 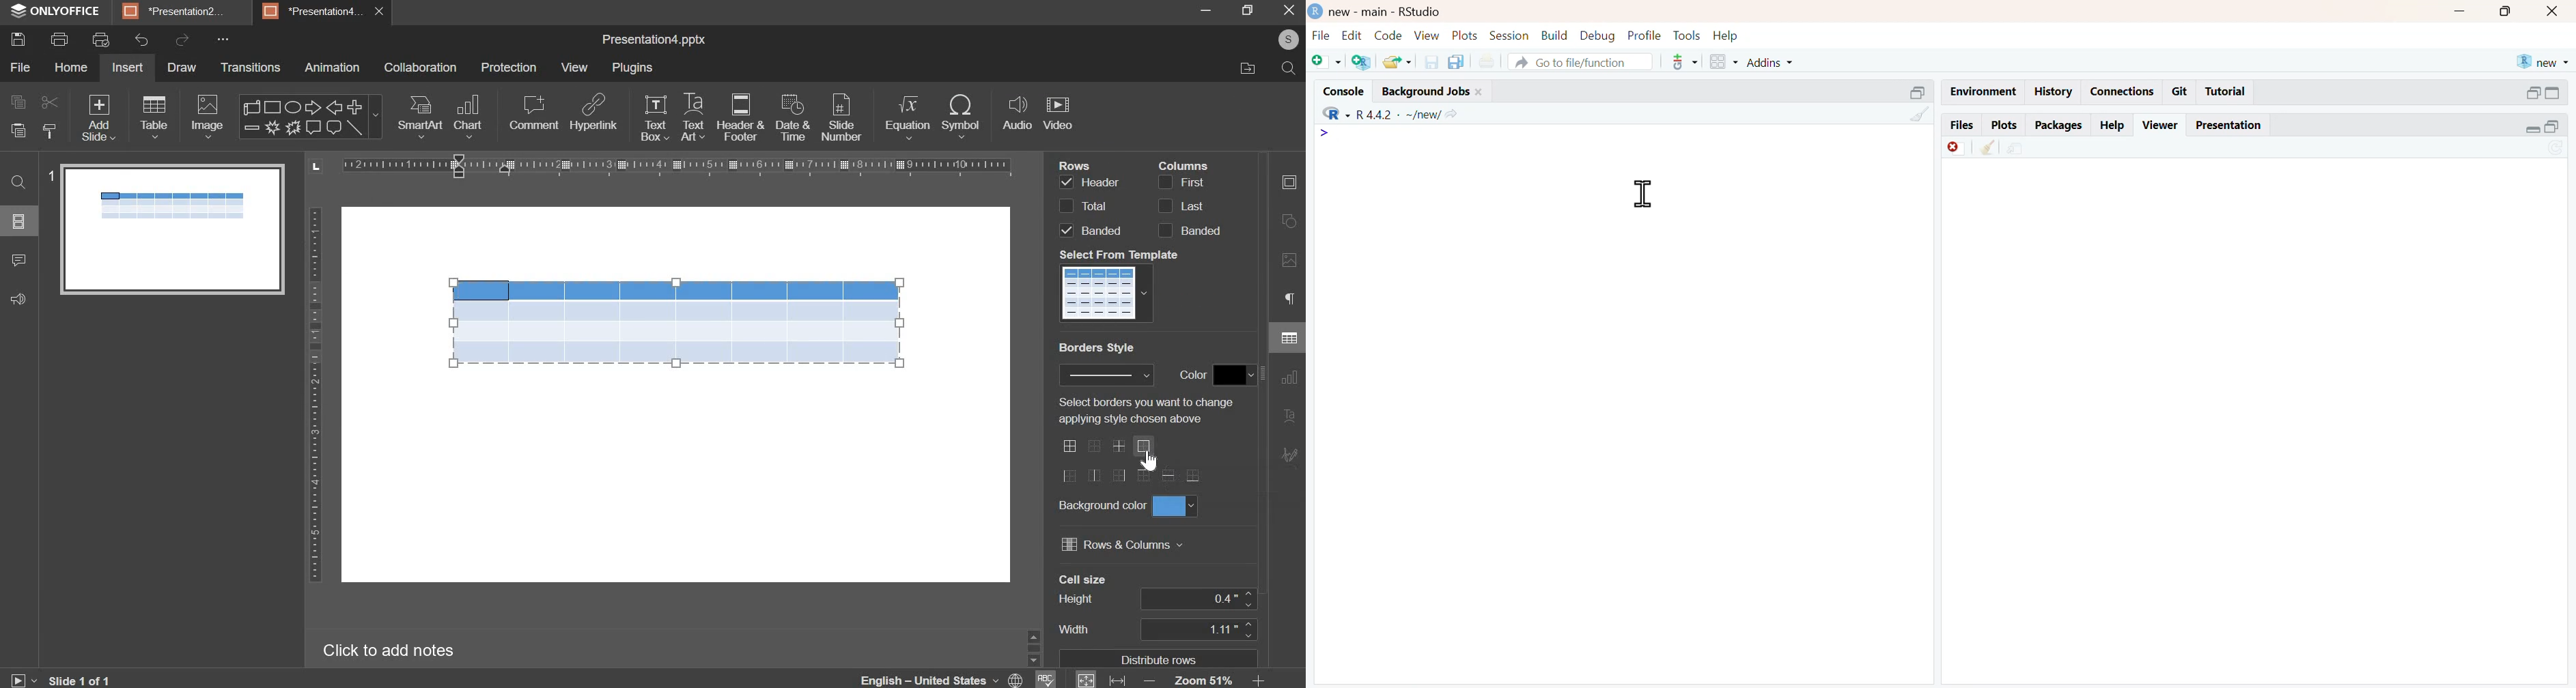 What do you see at coordinates (1293, 377) in the screenshot?
I see `chart settings` at bounding box center [1293, 377].